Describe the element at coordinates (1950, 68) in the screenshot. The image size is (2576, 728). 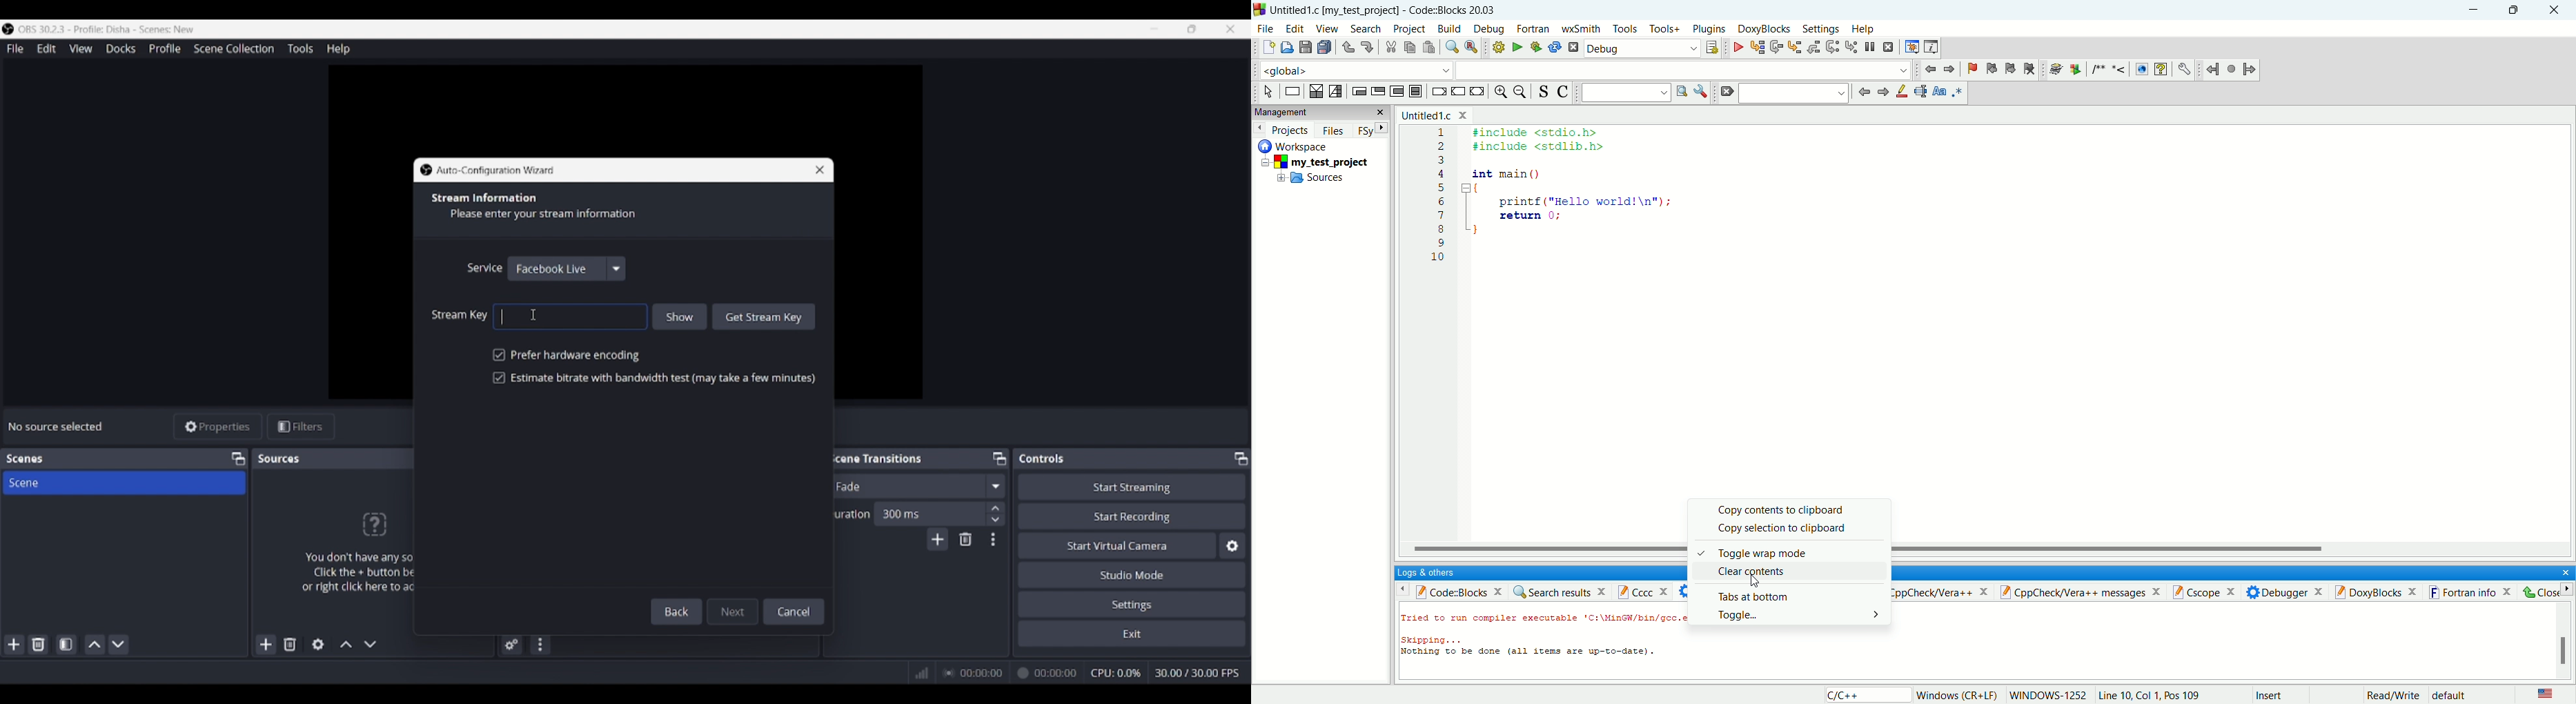
I see `jump forward` at that location.